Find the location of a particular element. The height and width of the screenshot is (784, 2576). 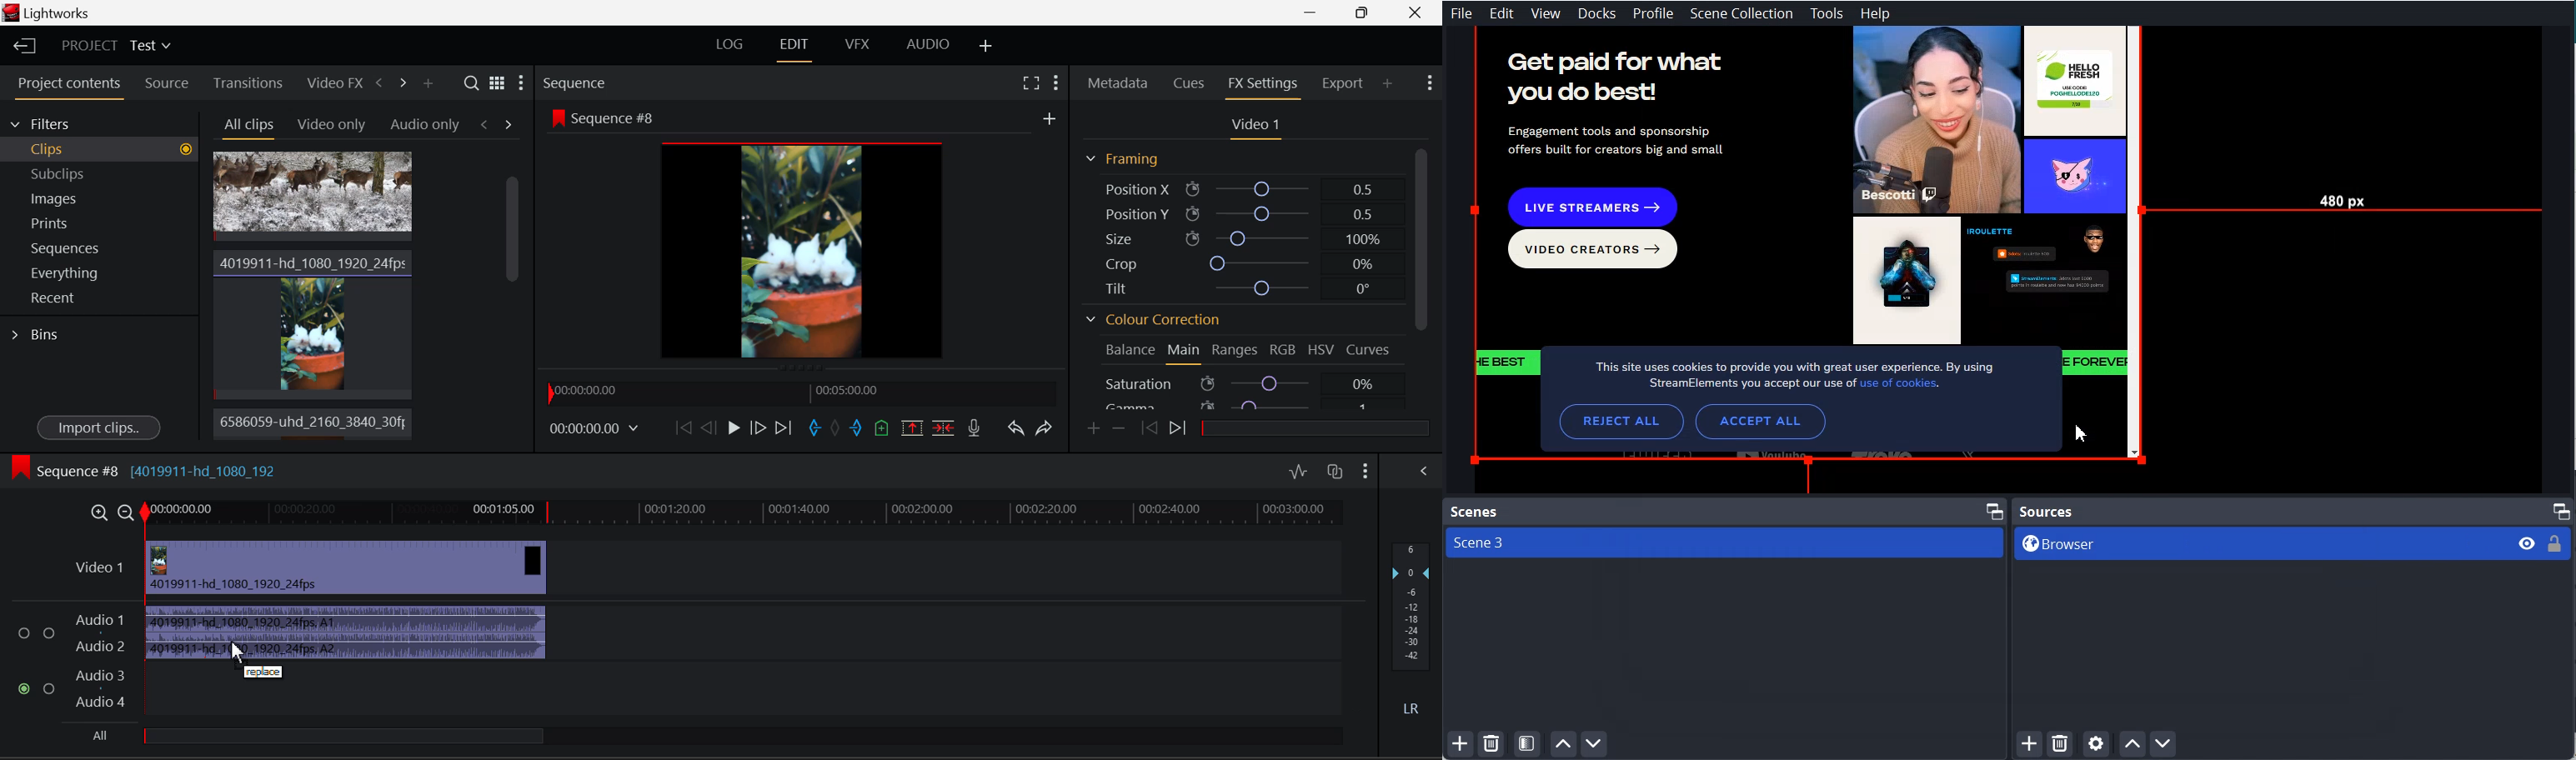

Browser is located at coordinates (2258, 542).